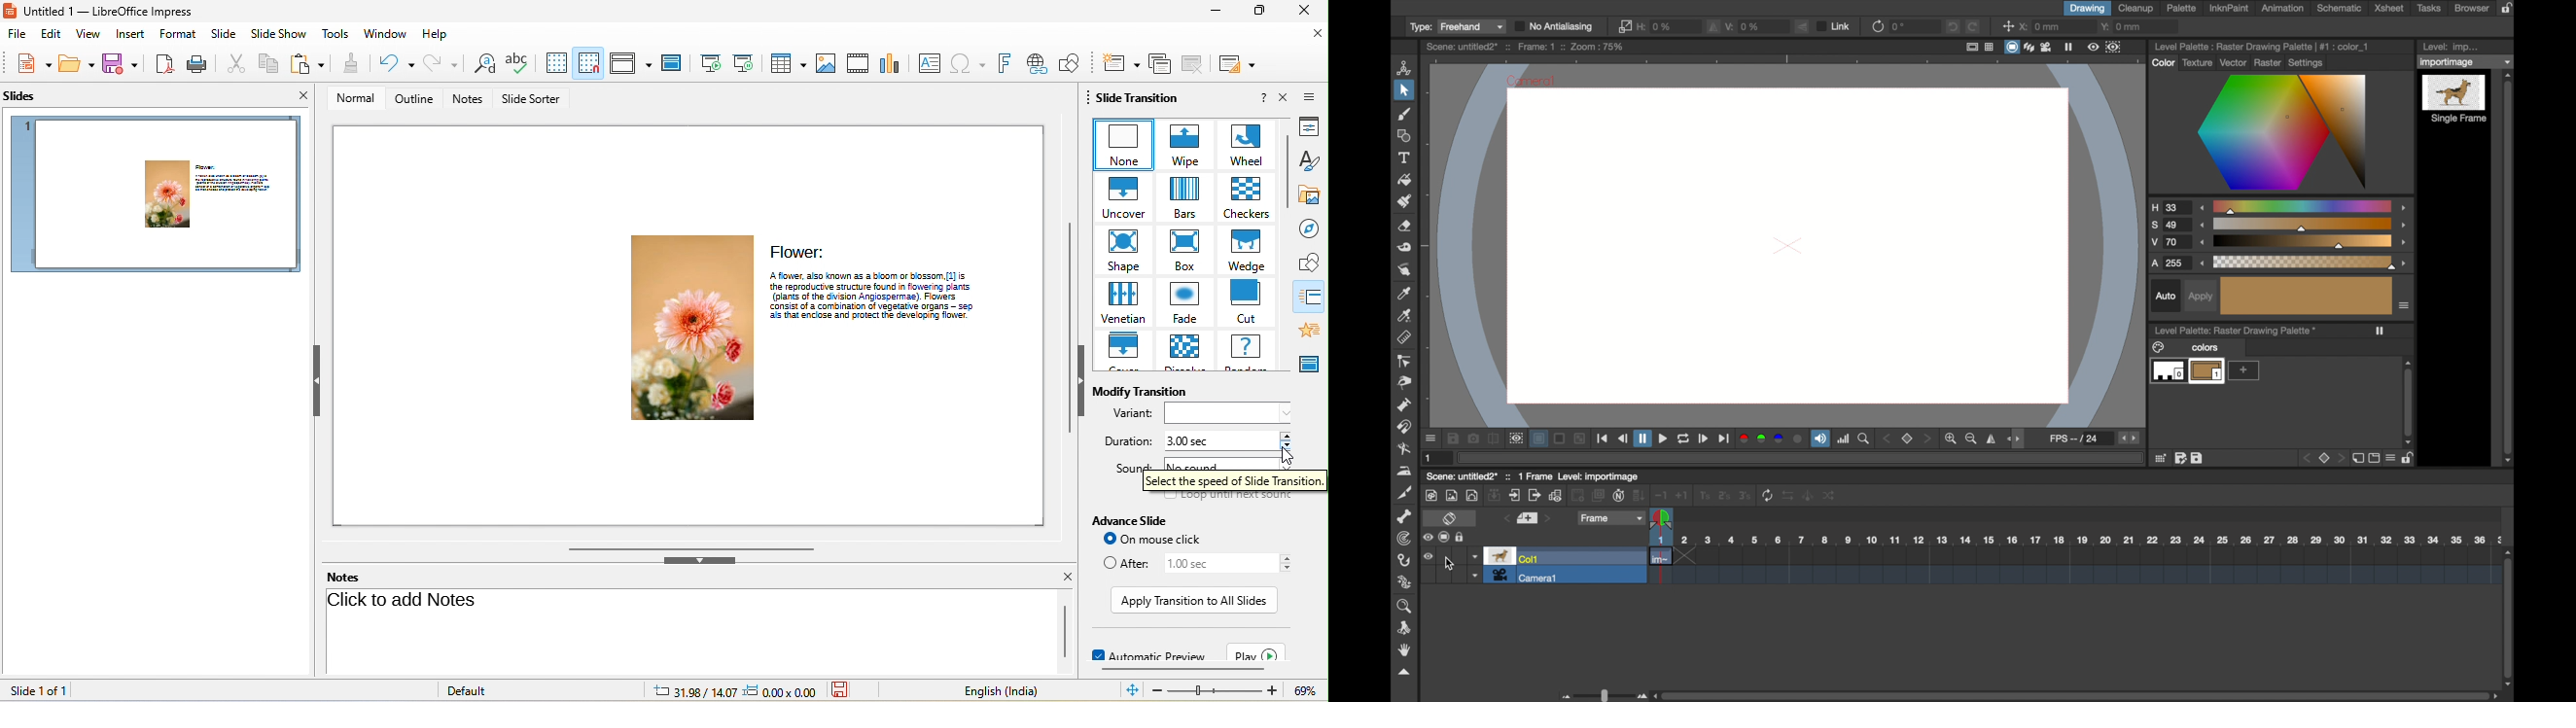 Image resolution: width=2576 pixels, height=728 pixels. Describe the element at coordinates (1310, 691) in the screenshot. I see `current zoom` at that location.